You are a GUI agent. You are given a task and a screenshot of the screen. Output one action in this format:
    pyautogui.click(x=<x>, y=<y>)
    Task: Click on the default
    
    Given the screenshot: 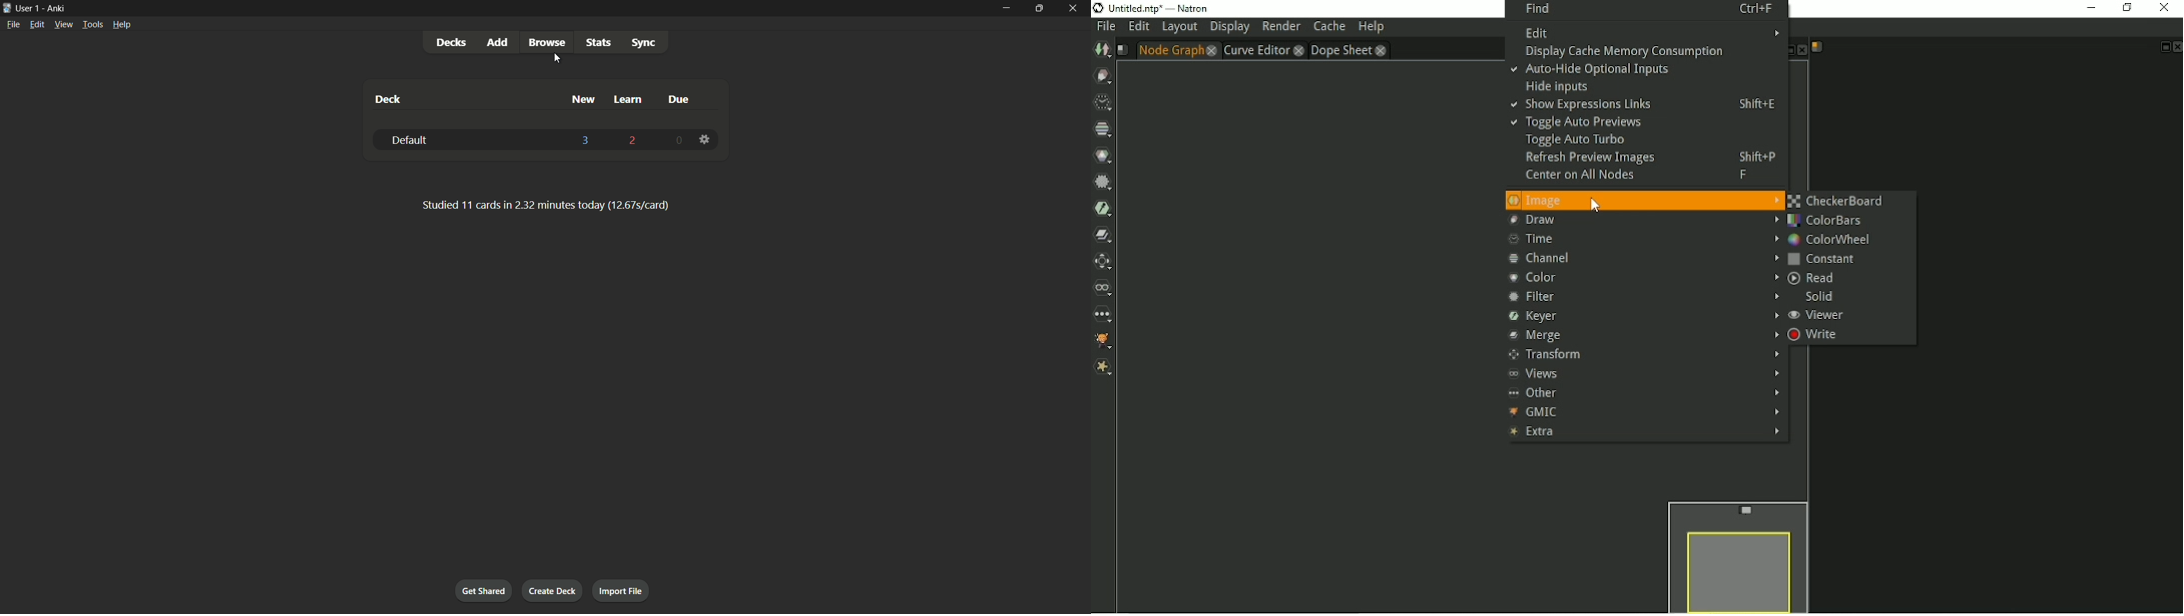 What is the action you would take?
    pyautogui.click(x=410, y=141)
    